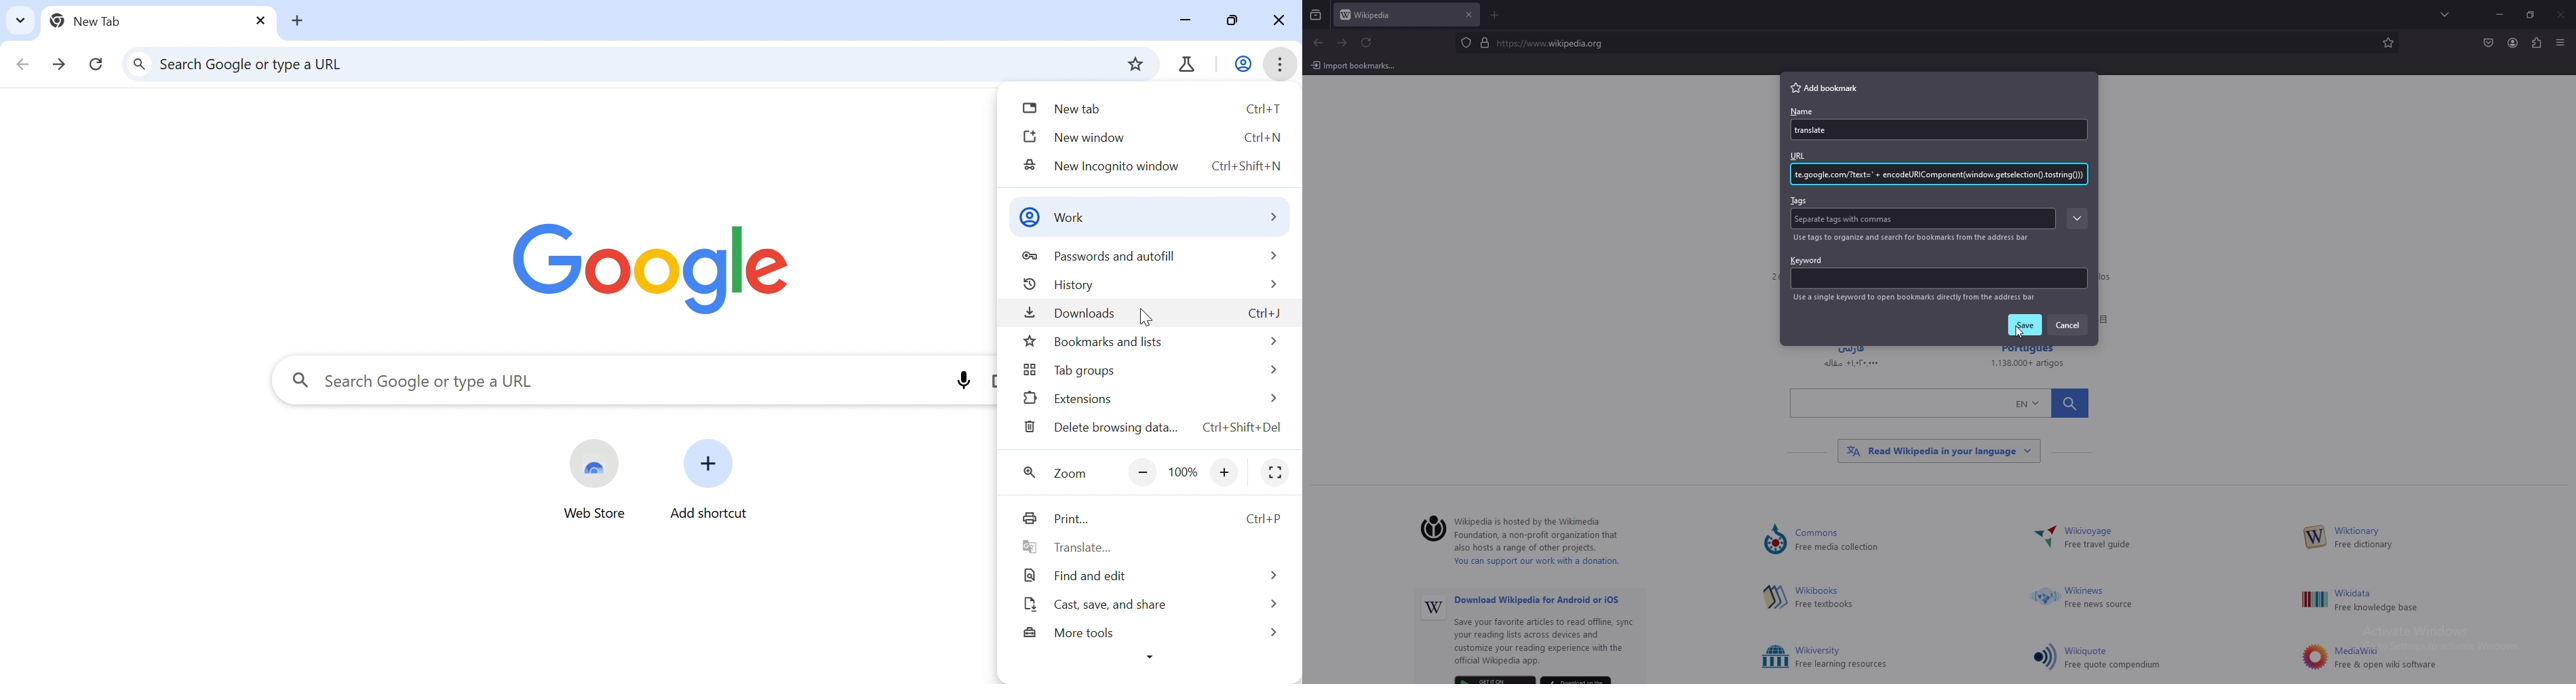 This screenshot has height=700, width=2576. Describe the element at coordinates (1133, 64) in the screenshot. I see `Bookmark this tab` at that location.